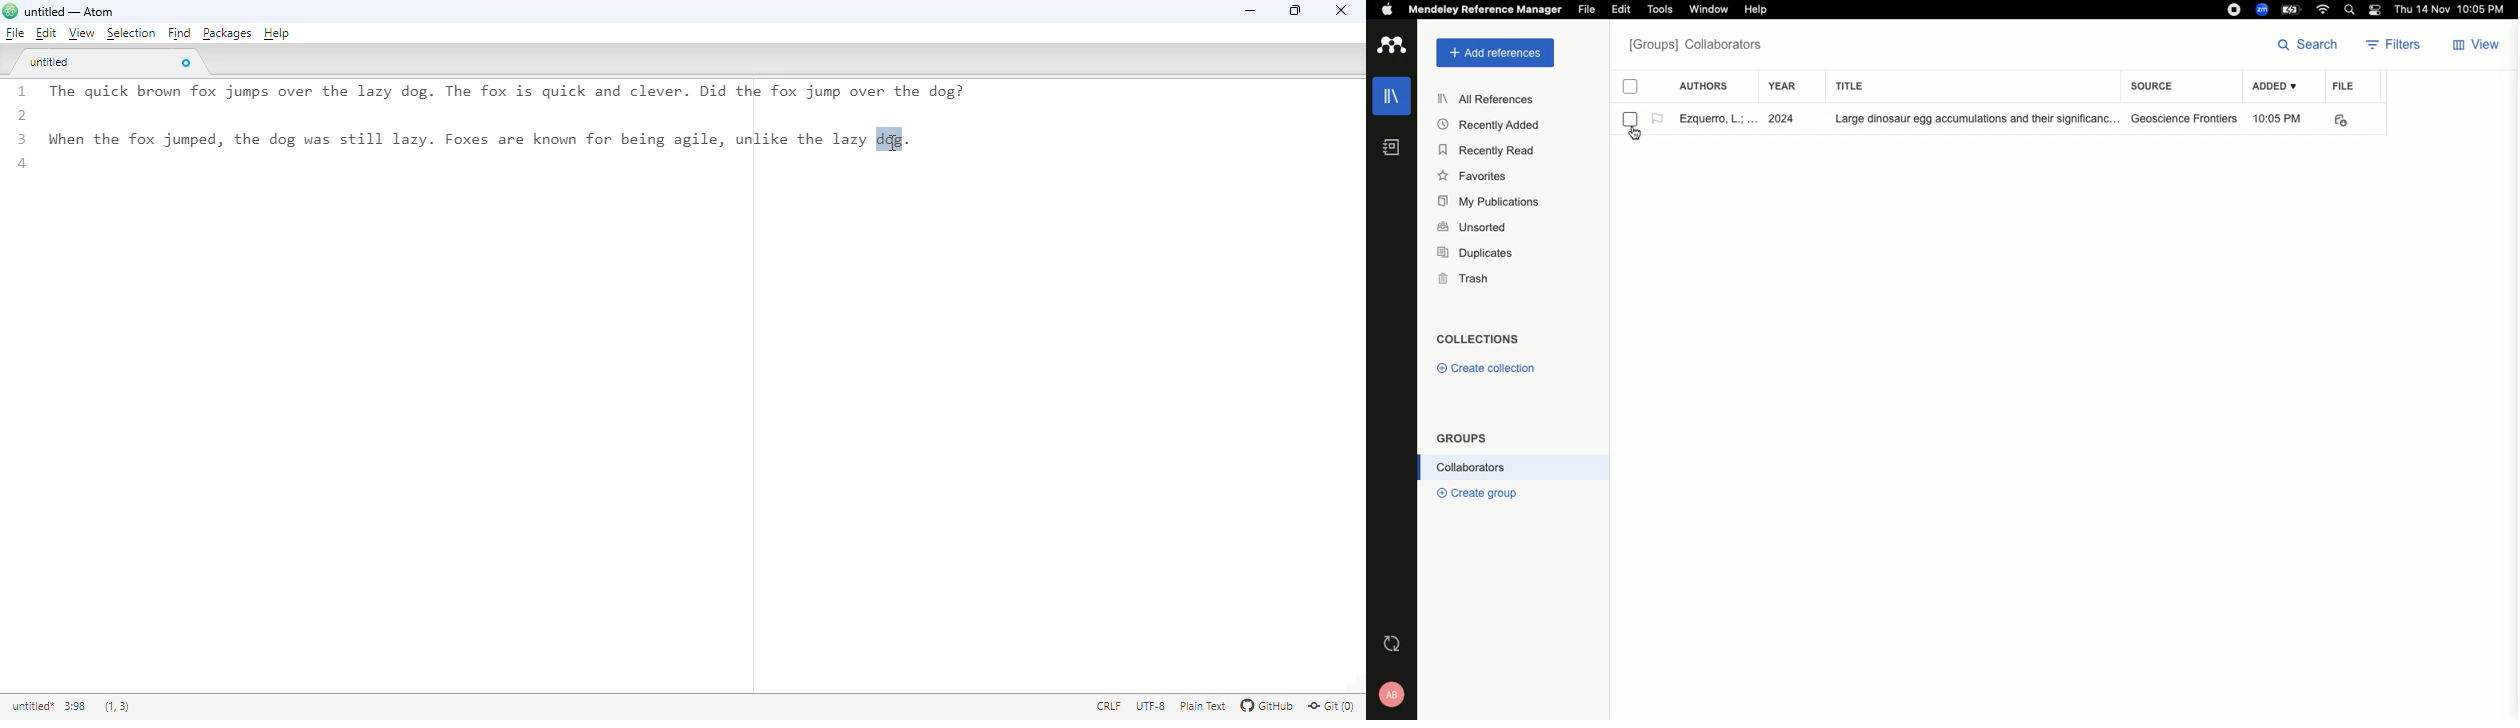 The image size is (2520, 728). Describe the element at coordinates (1393, 46) in the screenshot. I see `Logo` at that location.